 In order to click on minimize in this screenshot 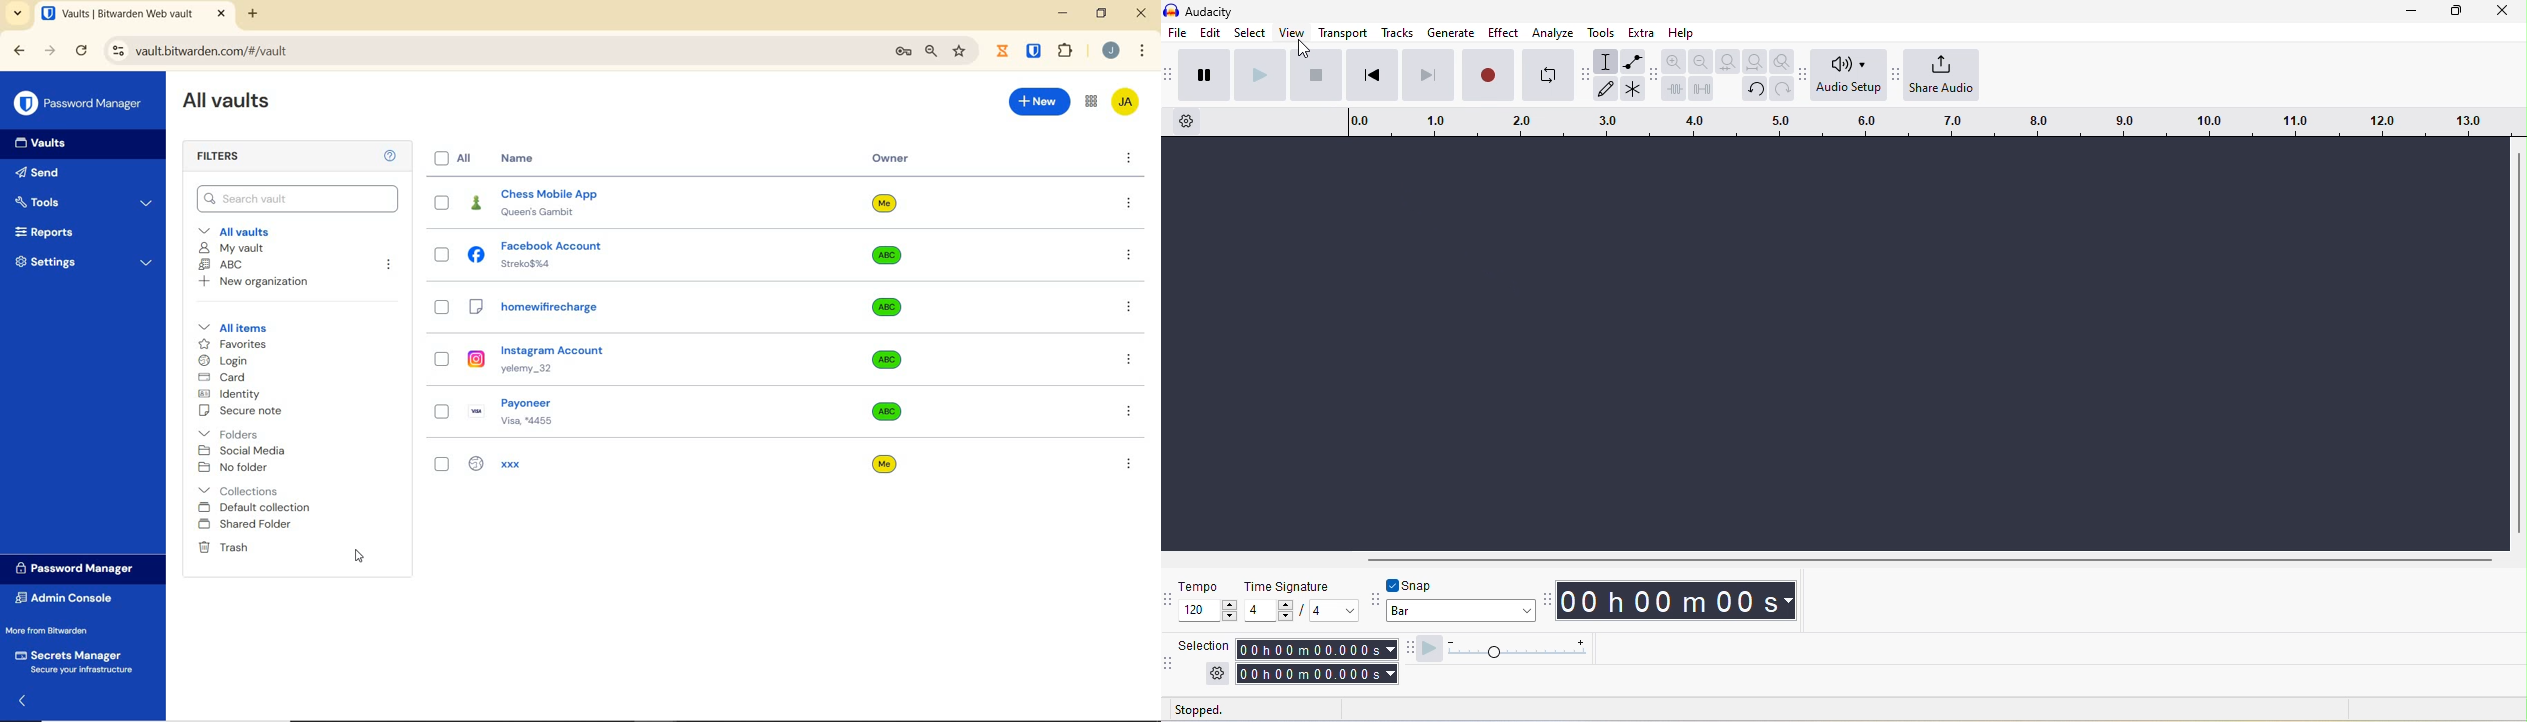, I will do `click(2411, 11)`.